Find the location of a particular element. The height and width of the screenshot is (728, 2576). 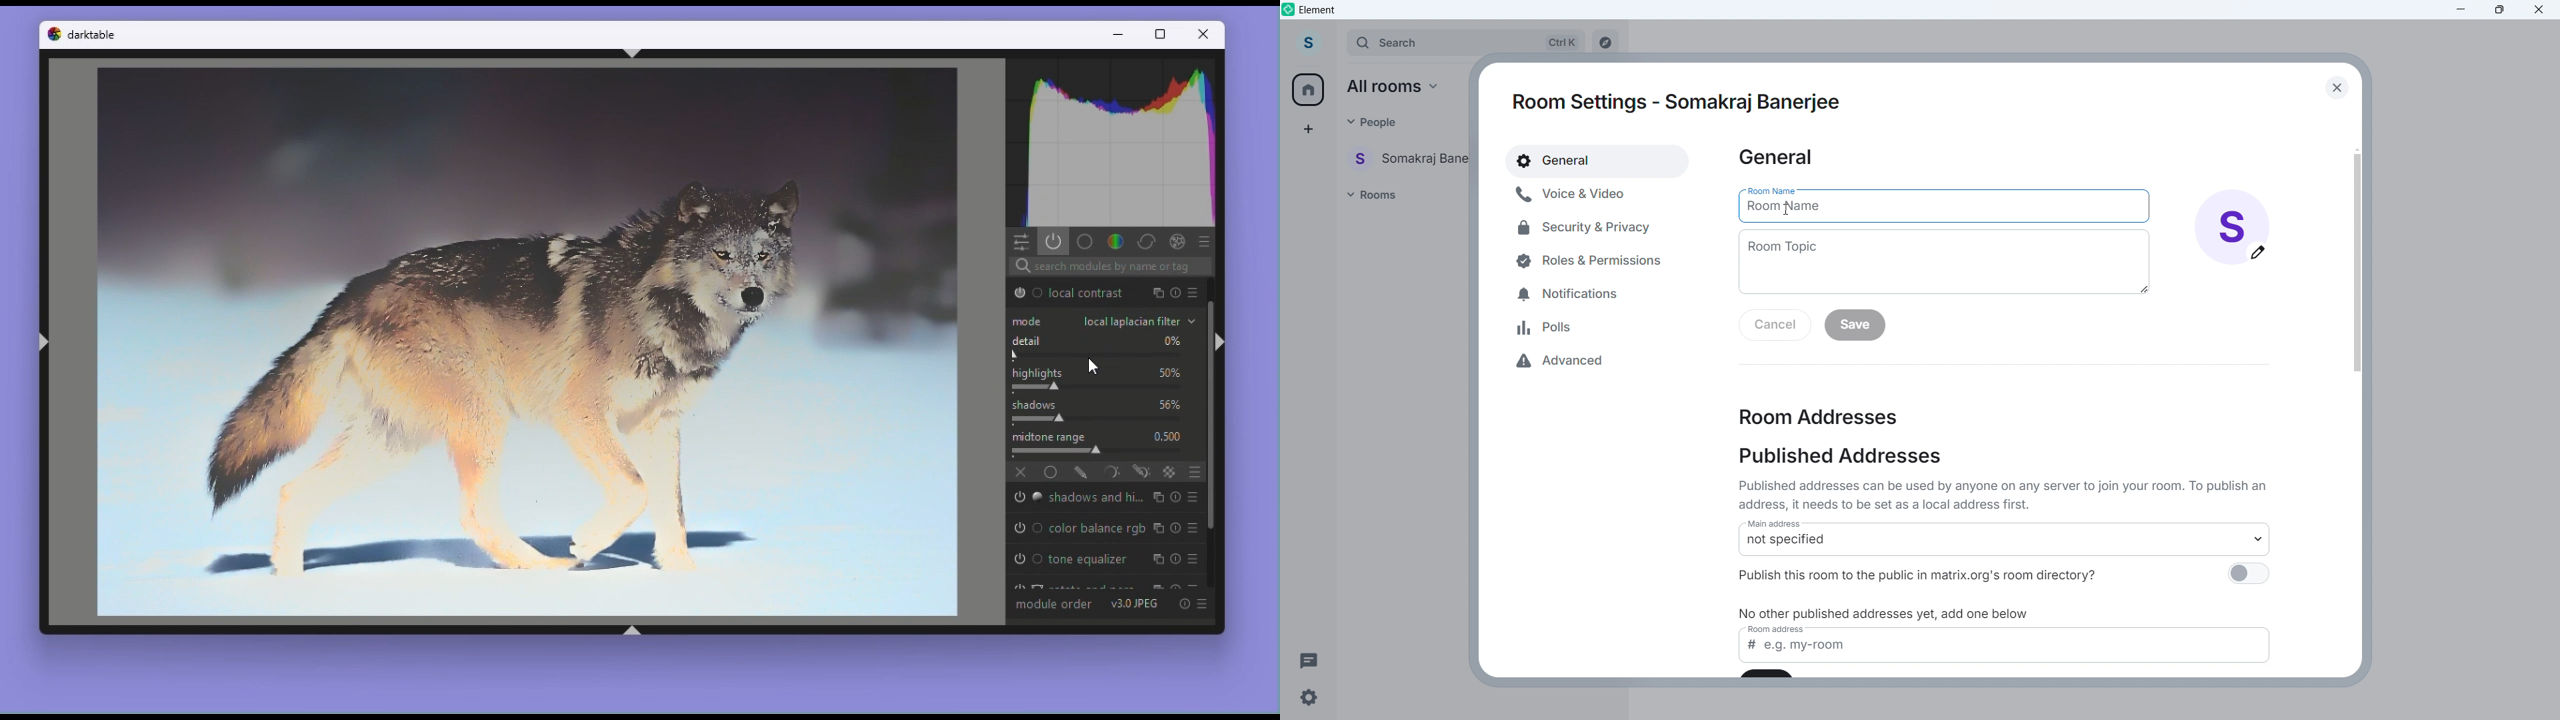

Published addresses  is located at coordinates (1839, 456).